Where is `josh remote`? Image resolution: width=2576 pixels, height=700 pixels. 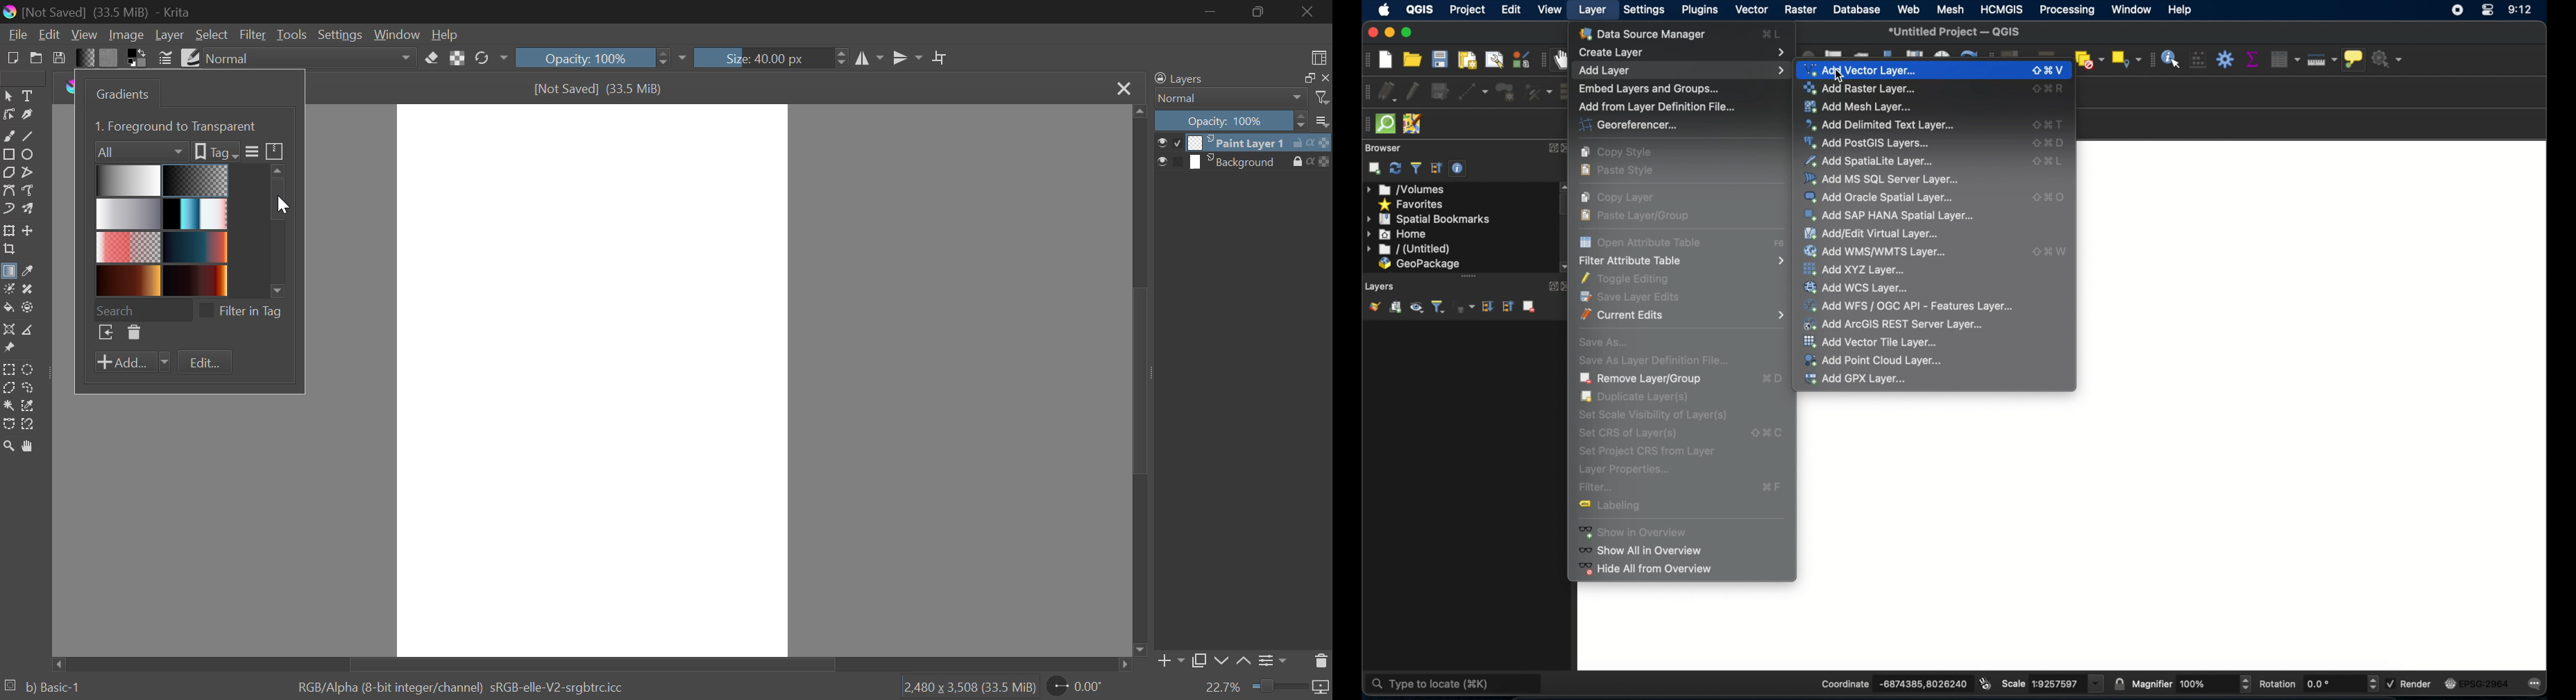
josh remote is located at coordinates (1413, 122).